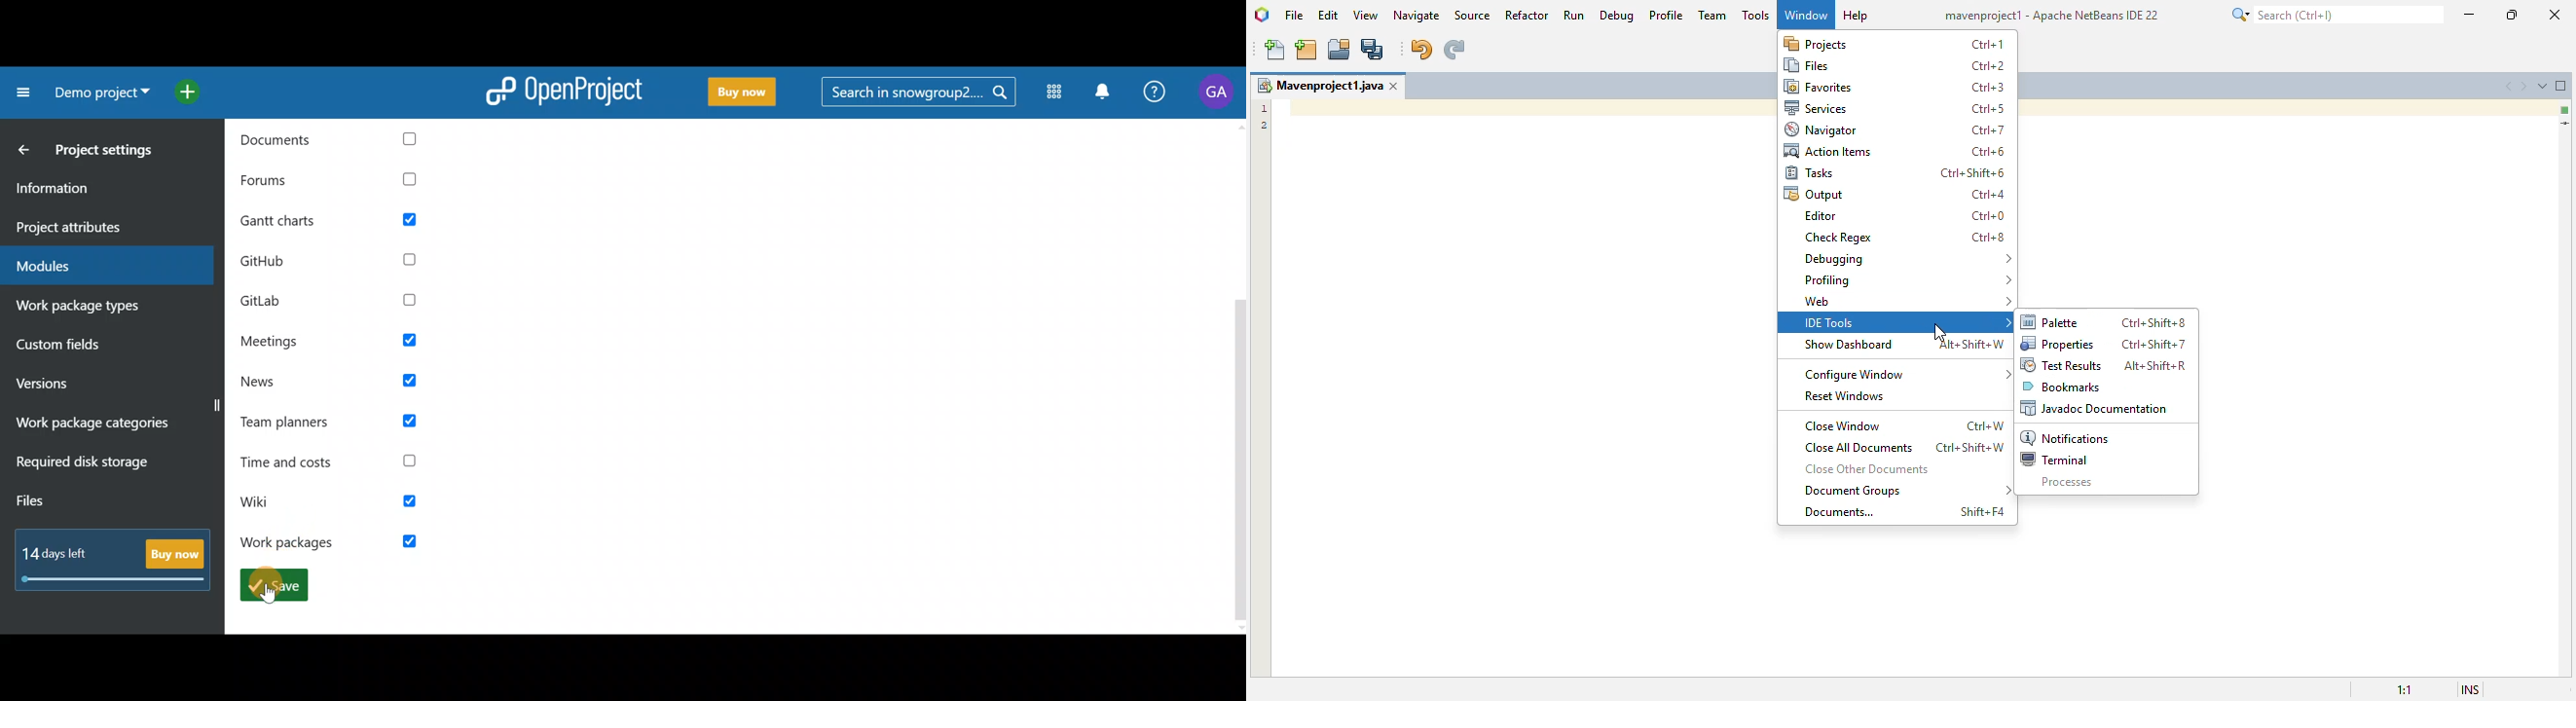 This screenshot has width=2576, height=728. What do you see at coordinates (1908, 491) in the screenshot?
I see `document groups` at bounding box center [1908, 491].